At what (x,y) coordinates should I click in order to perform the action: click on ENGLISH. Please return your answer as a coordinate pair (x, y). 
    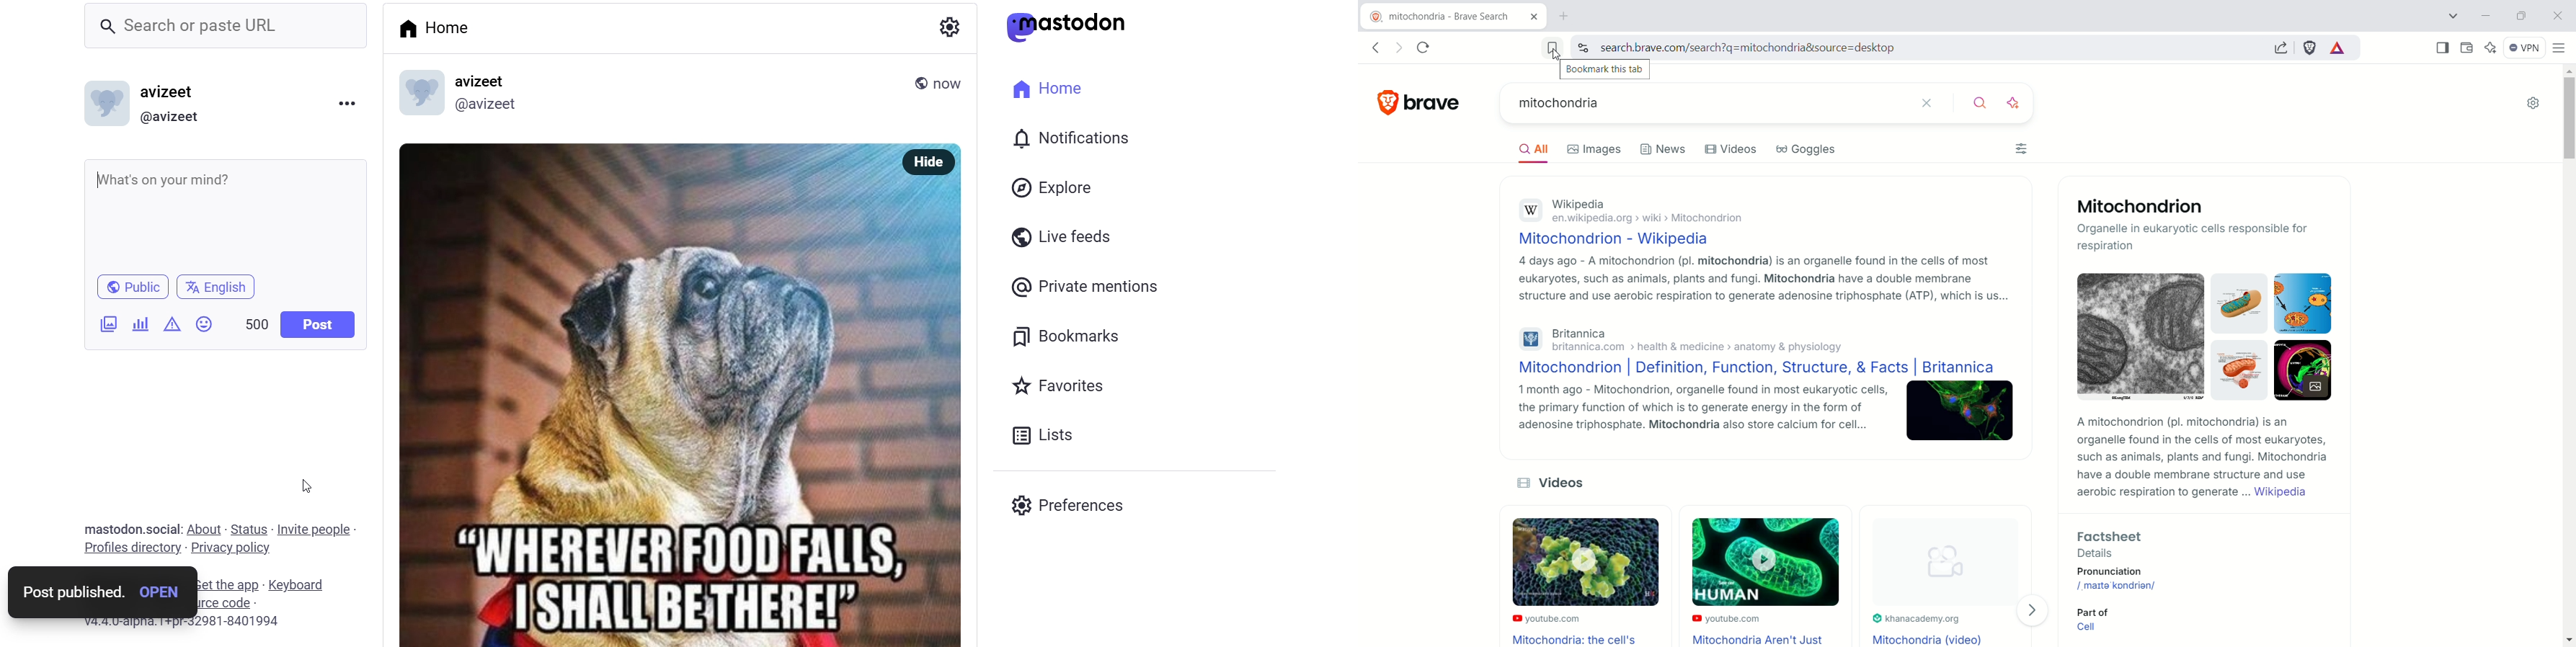
    Looking at the image, I should click on (226, 285).